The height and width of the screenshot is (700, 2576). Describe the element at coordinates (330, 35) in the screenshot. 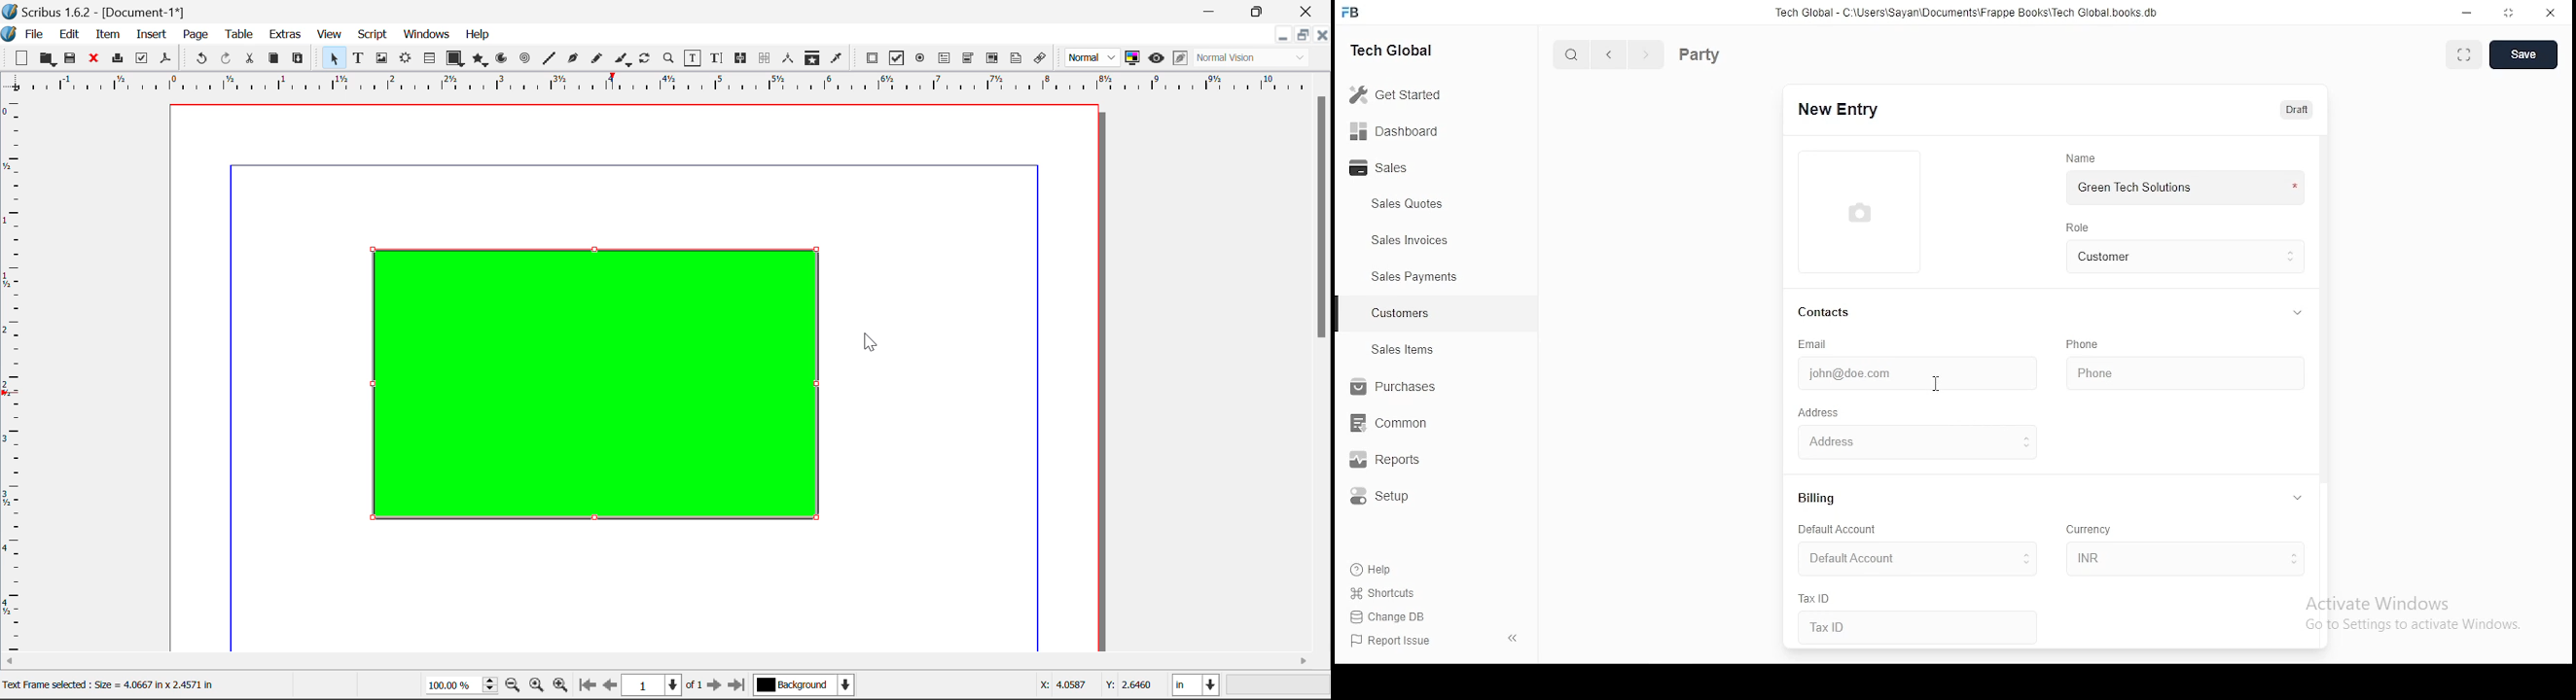

I see `View` at that location.